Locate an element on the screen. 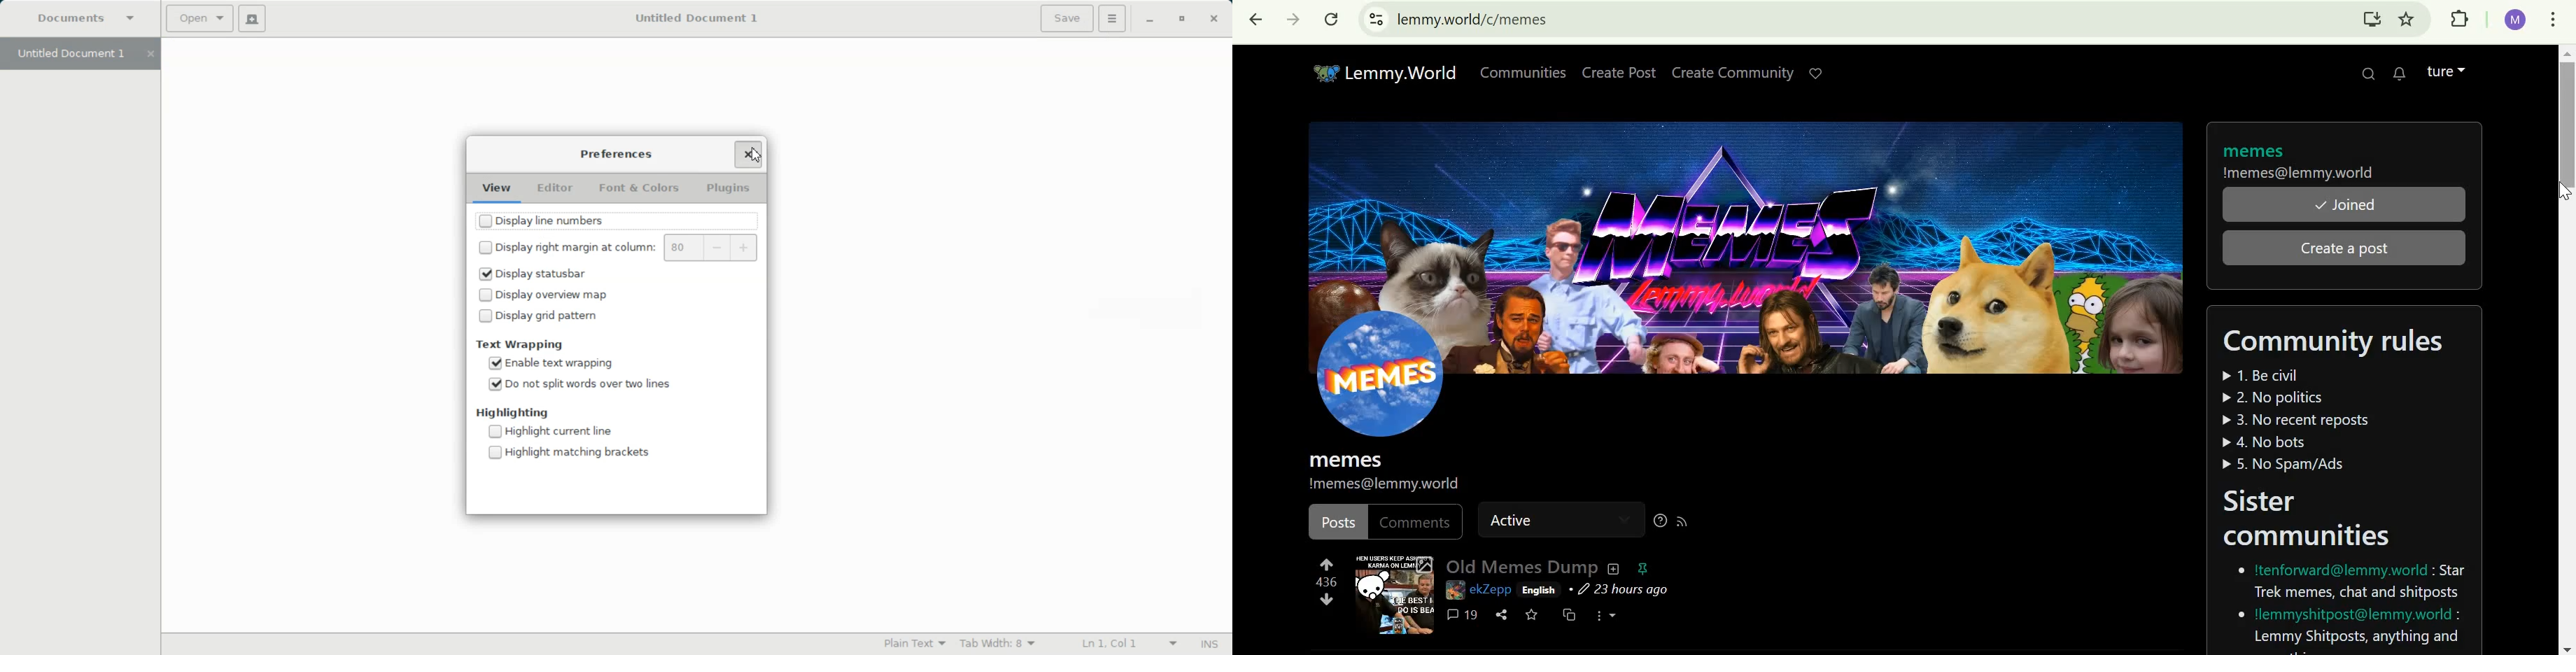 This screenshot has height=672, width=2576. Minimize is located at coordinates (1151, 20).